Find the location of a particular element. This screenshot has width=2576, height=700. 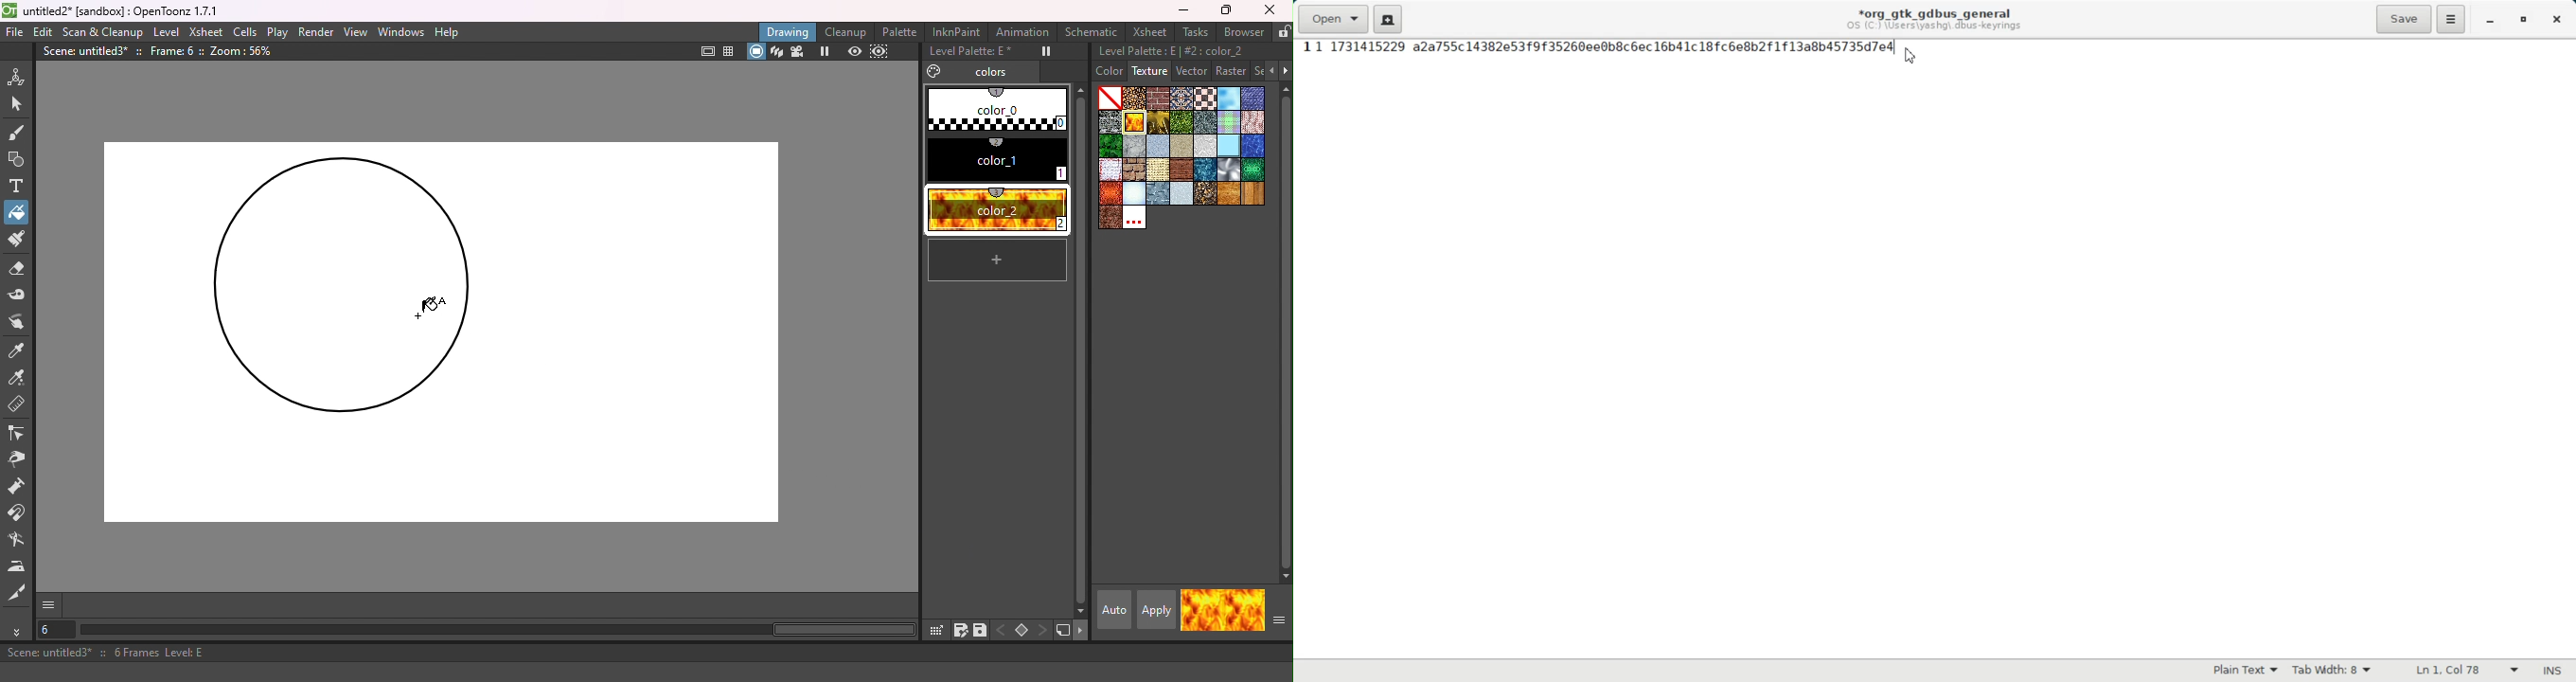

Animation is located at coordinates (1022, 32).